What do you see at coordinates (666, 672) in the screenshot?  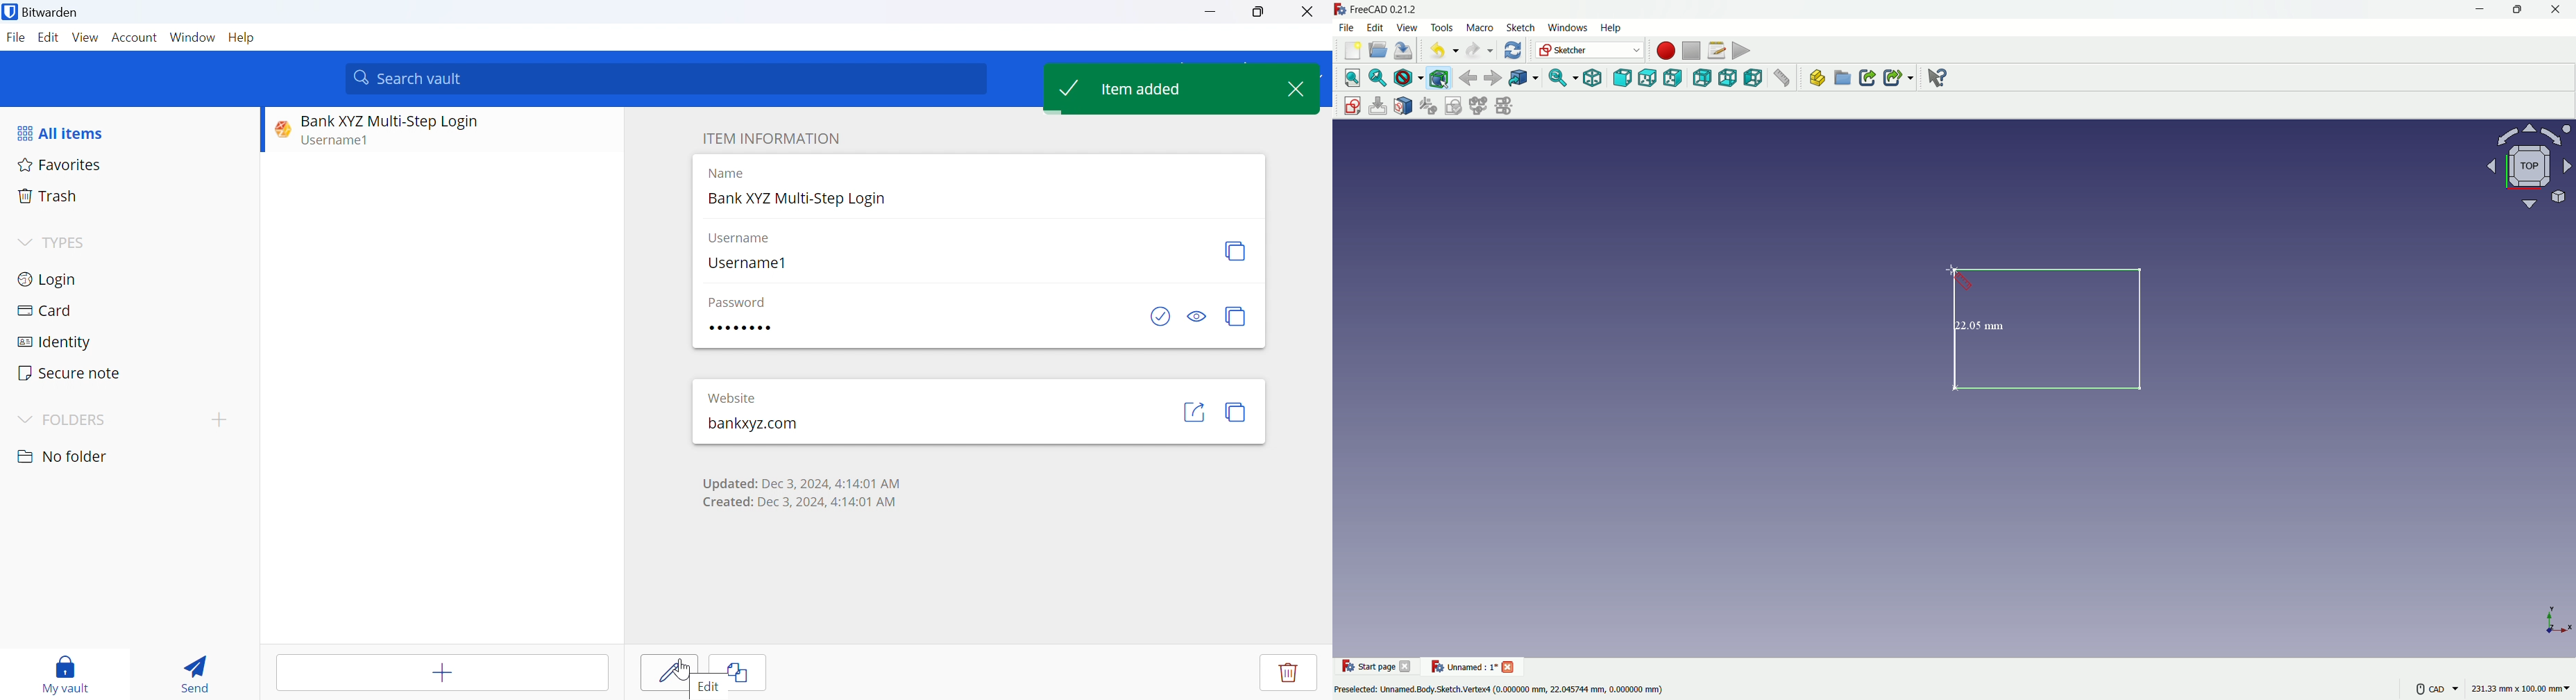 I see `Save` at bounding box center [666, 672].